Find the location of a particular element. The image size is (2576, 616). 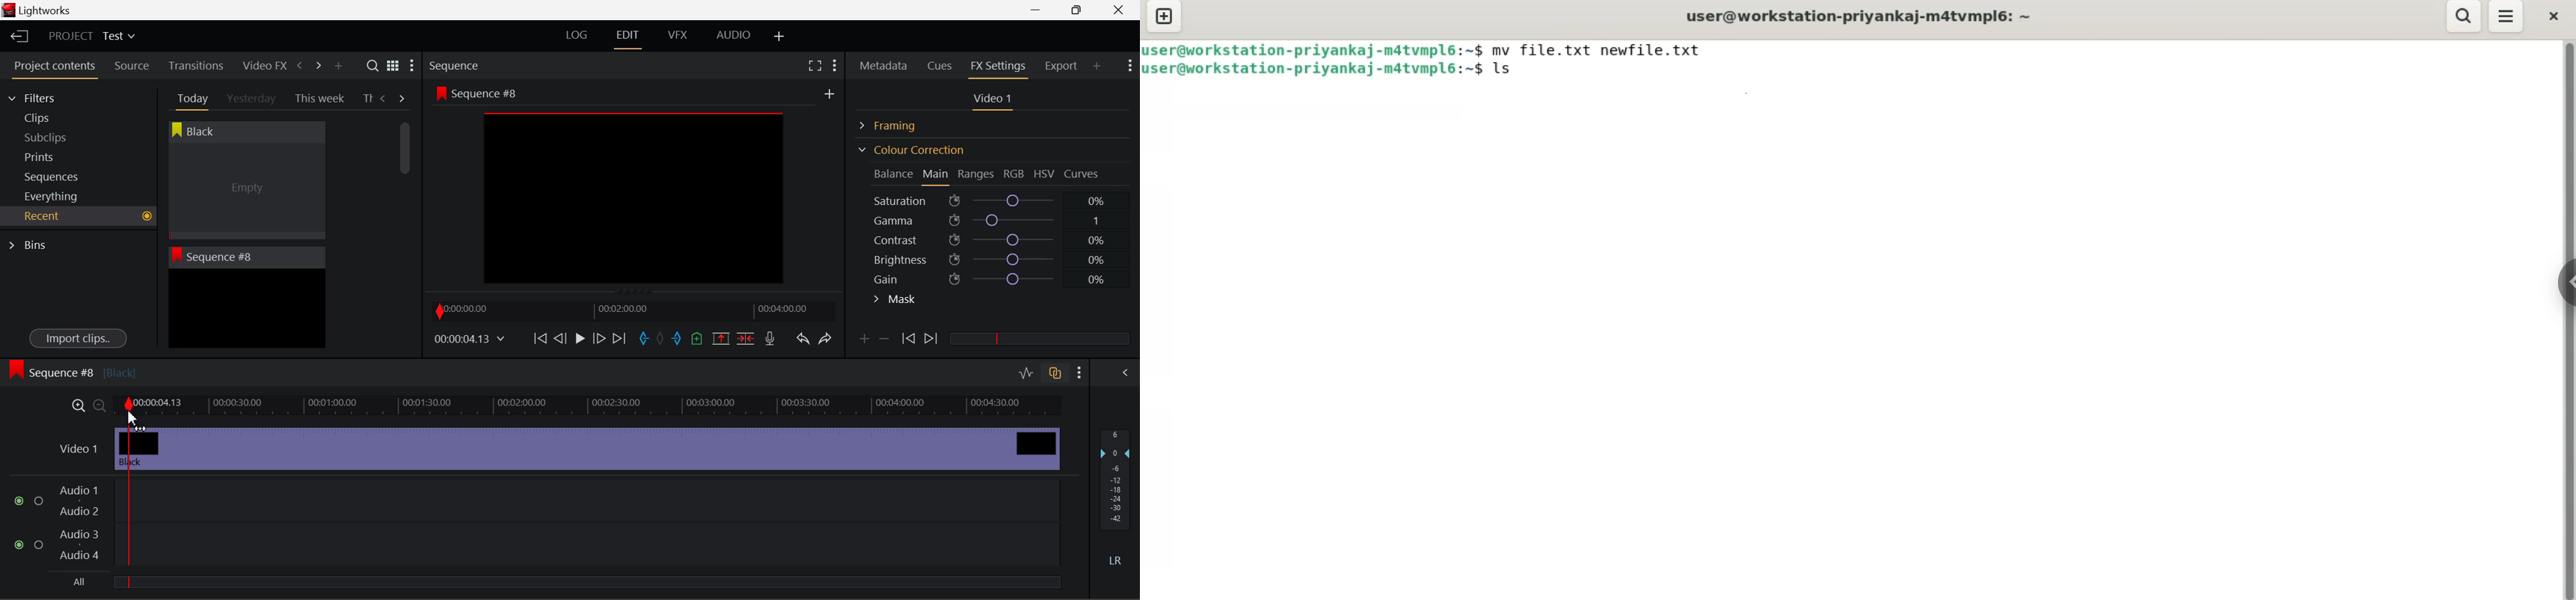

Export Panel is located at coordinates (1063, 65).